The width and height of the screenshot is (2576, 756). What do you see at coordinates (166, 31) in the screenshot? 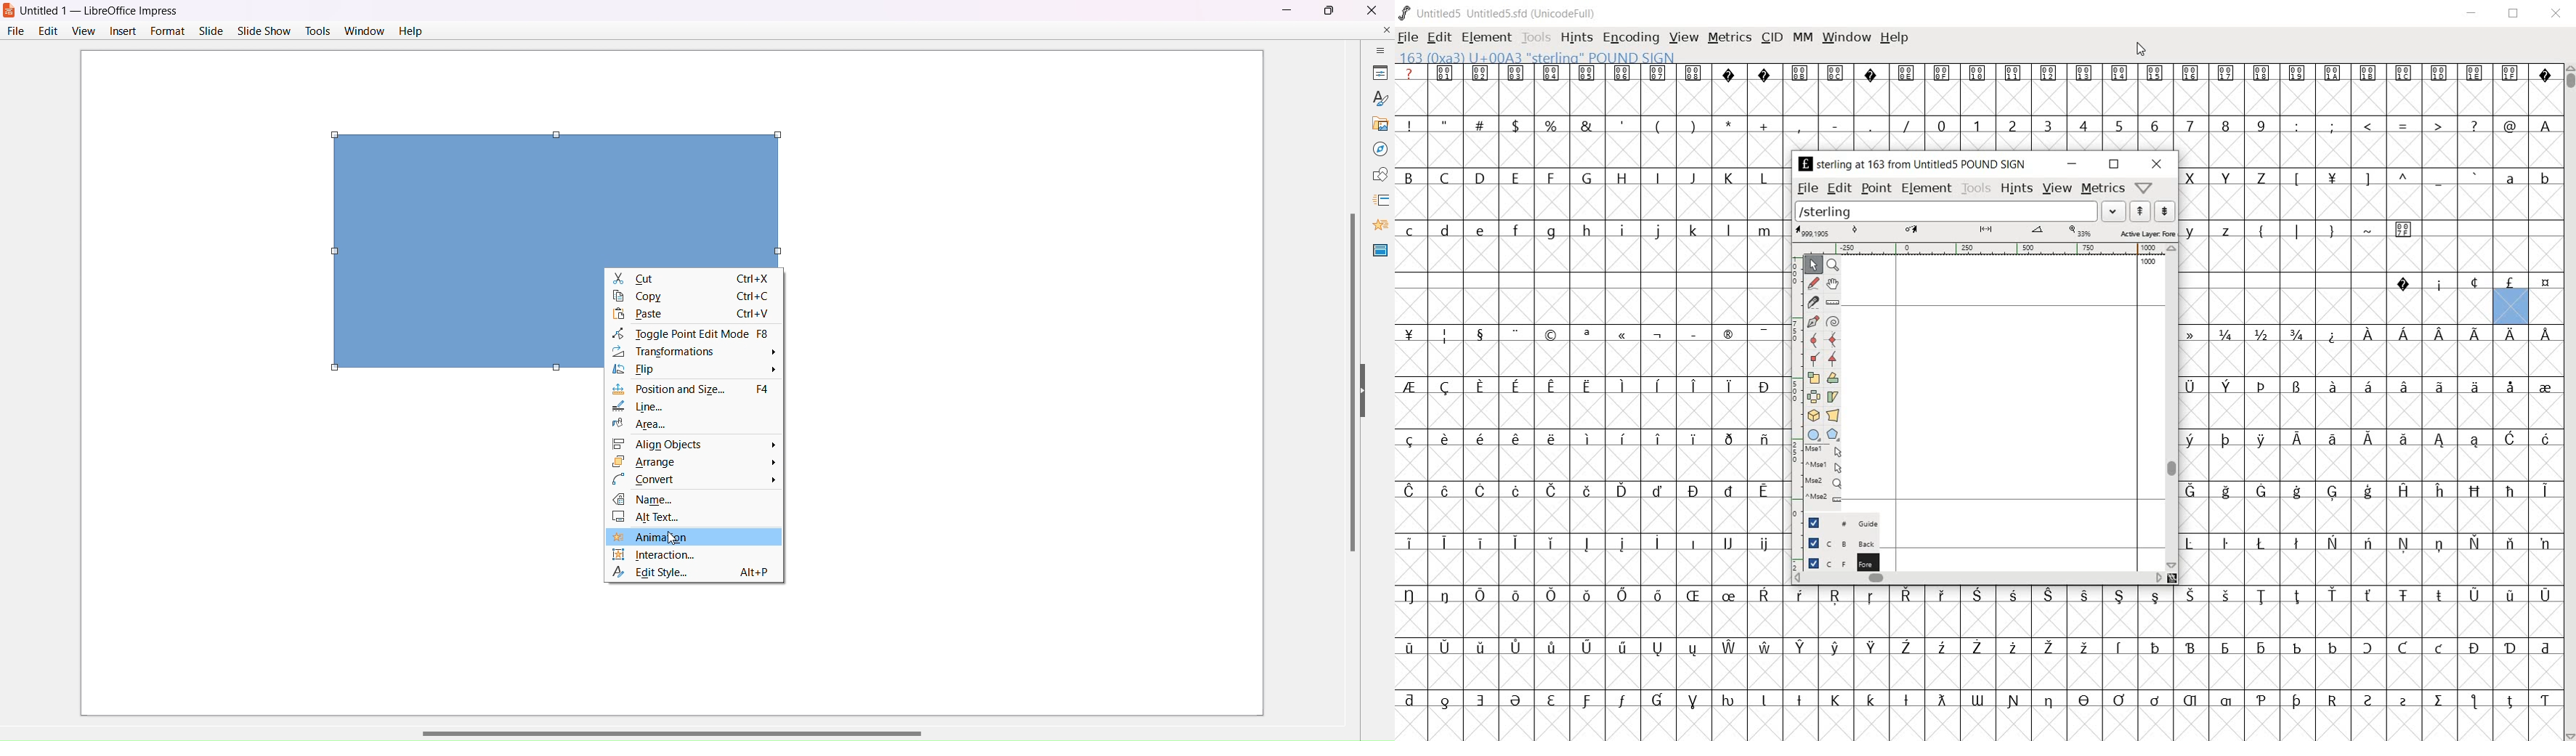
I see `Format` at bounding box center [166, 31].